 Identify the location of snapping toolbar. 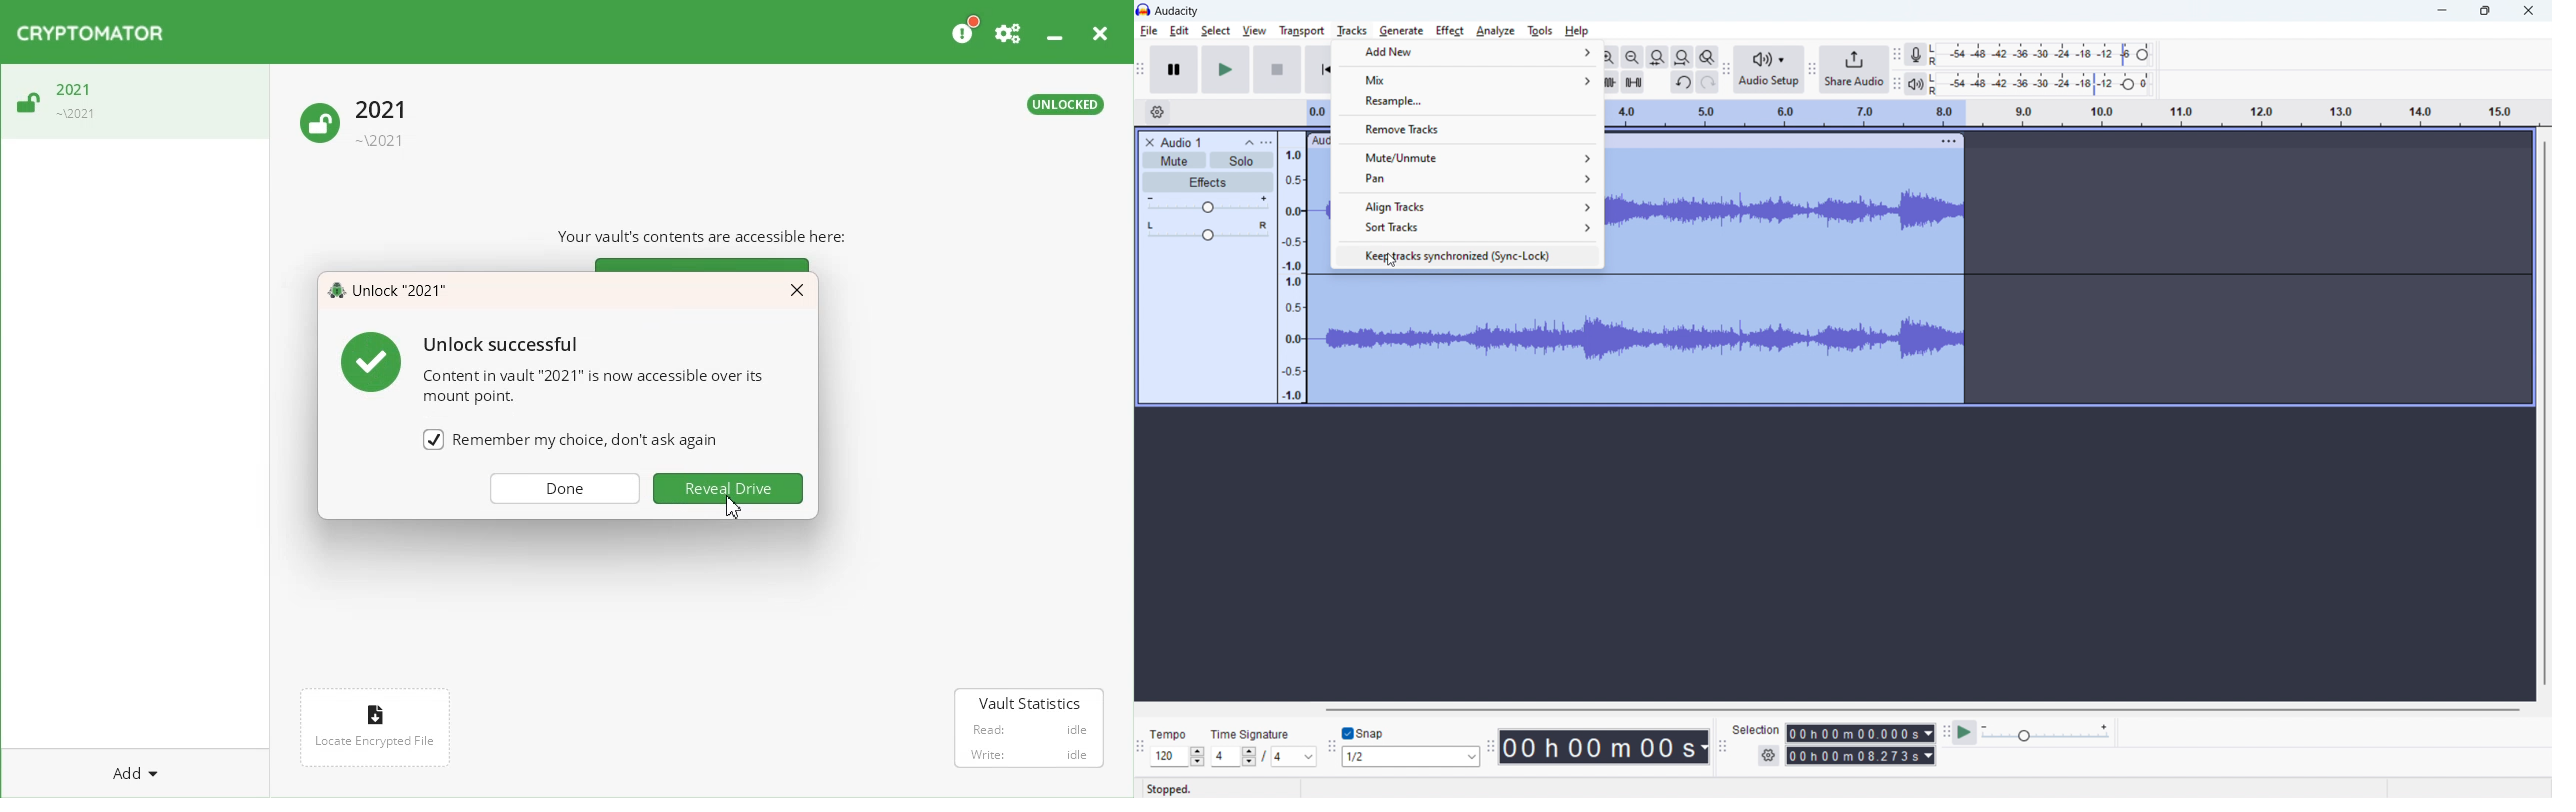
(1330, 746).